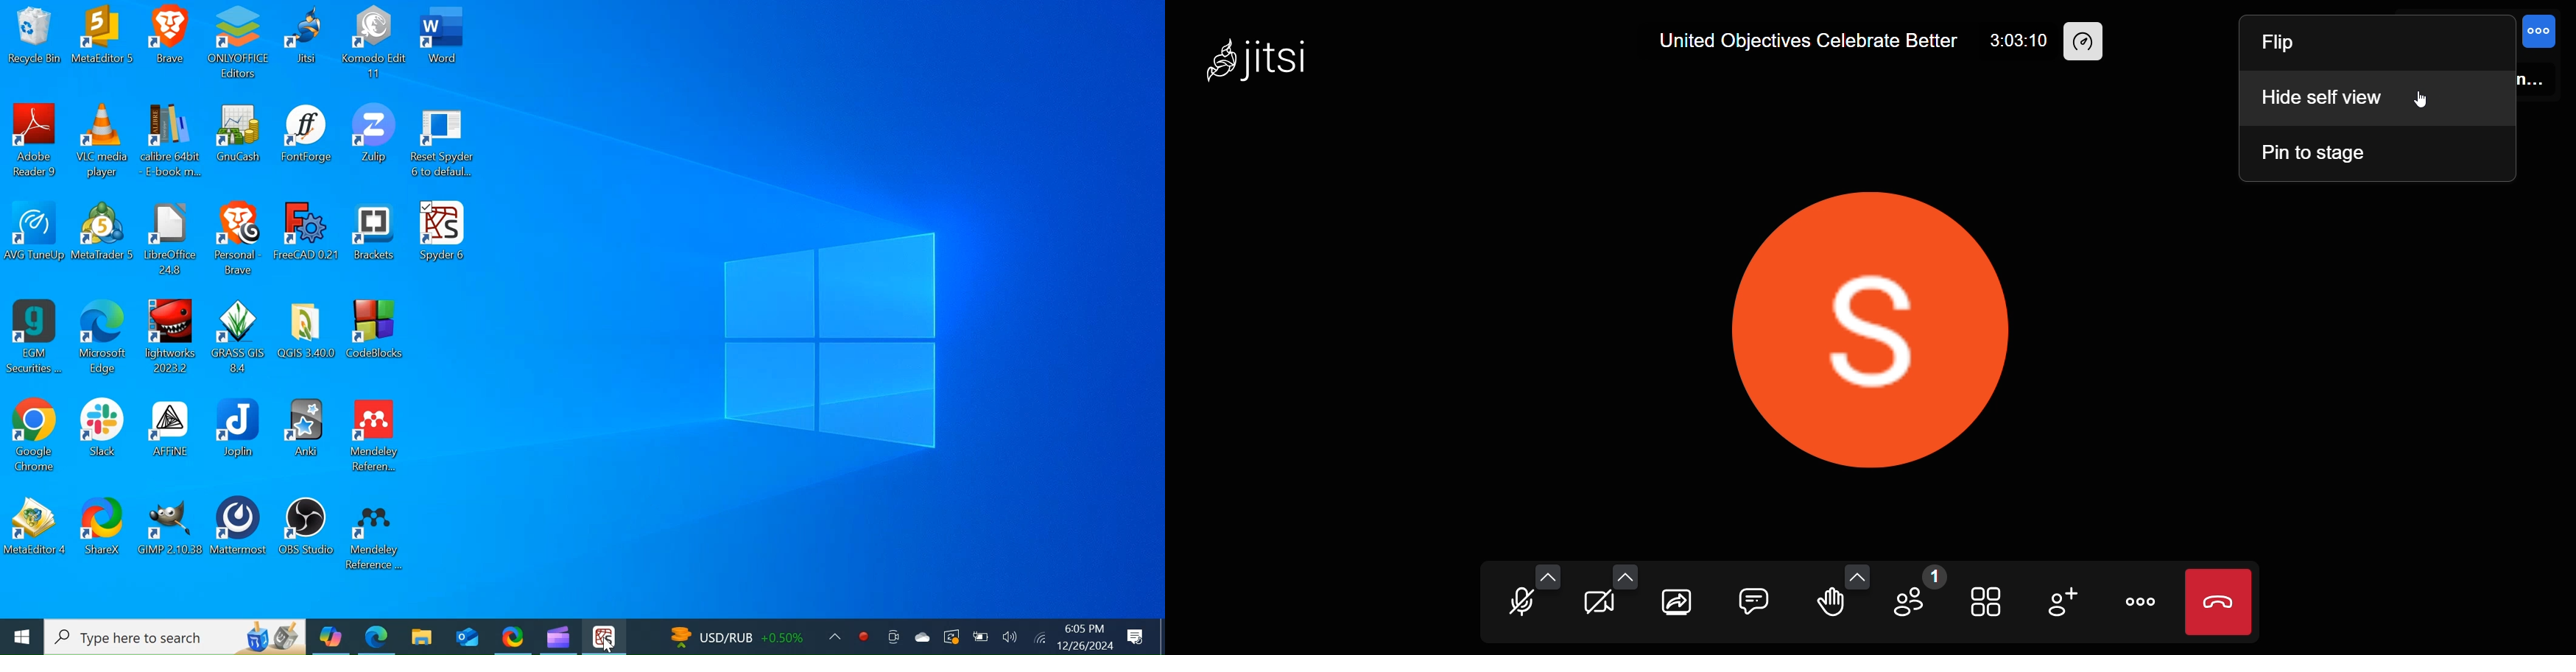  I want to click on EGM Securities, so click(35, 337).